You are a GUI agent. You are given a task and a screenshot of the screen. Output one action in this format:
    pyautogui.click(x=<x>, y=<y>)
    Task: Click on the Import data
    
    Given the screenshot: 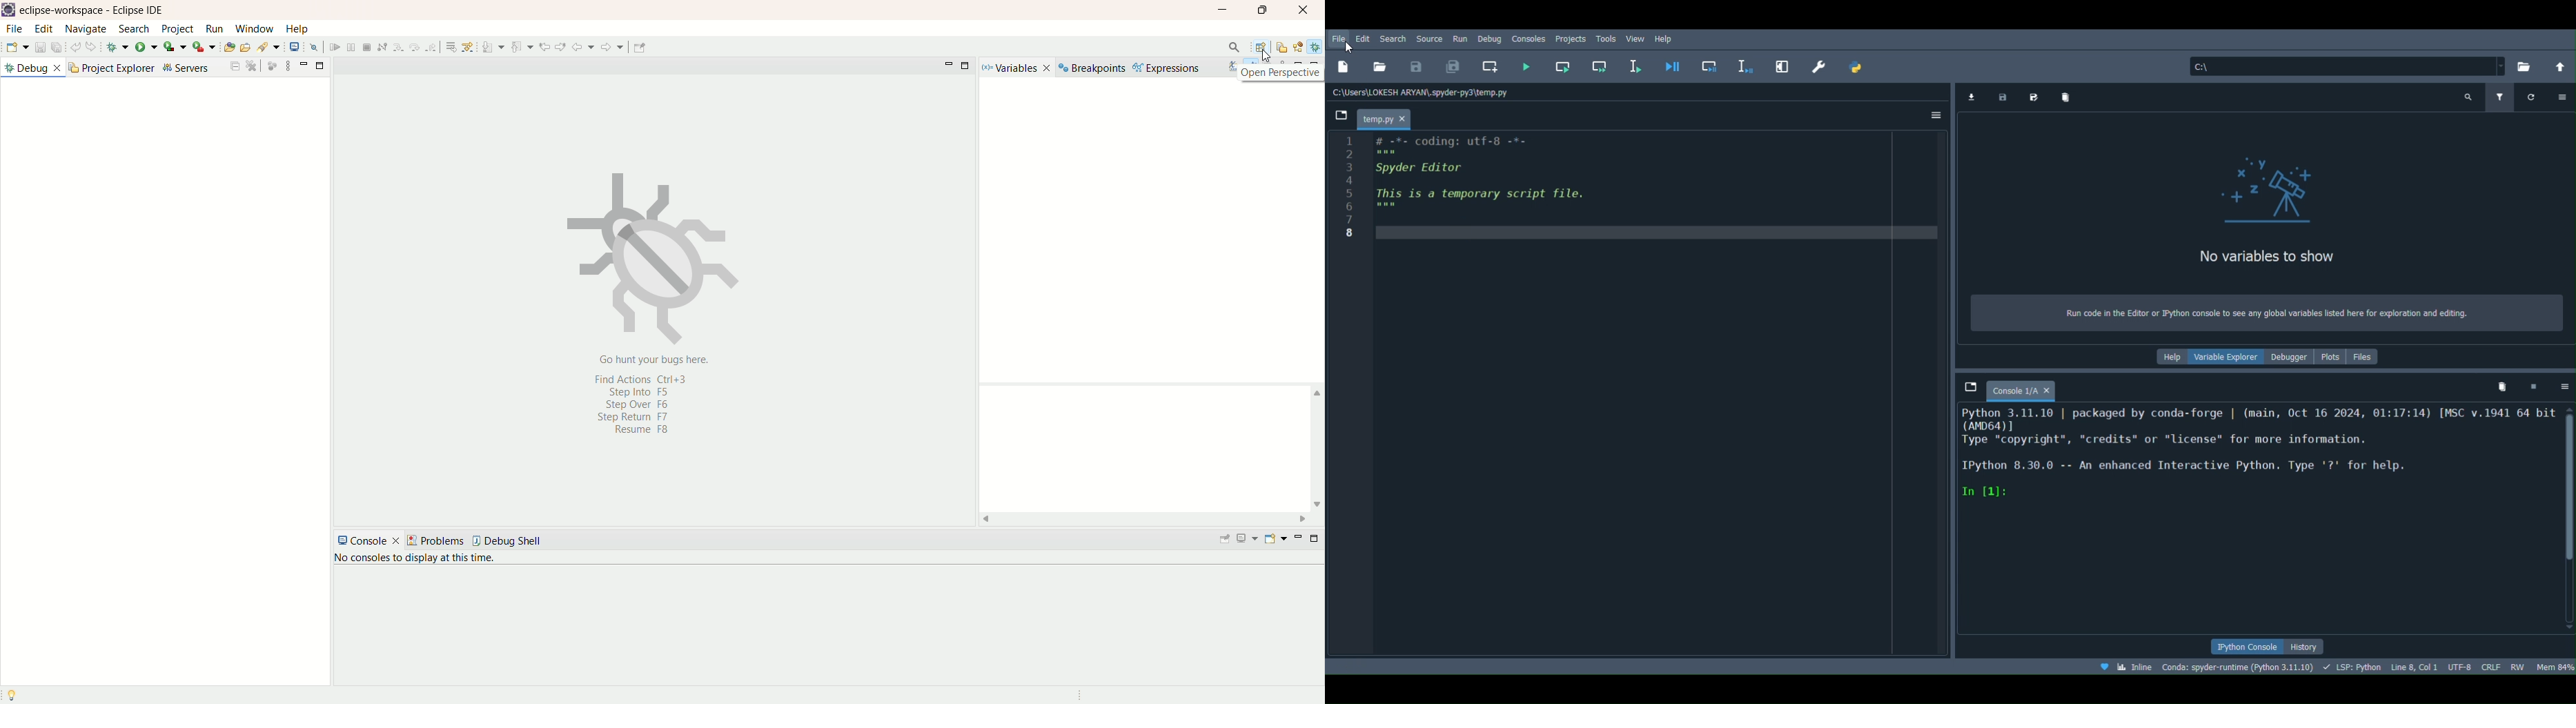 What is the action you would take?
    pyautogui.click(x=1971, y=95)
    